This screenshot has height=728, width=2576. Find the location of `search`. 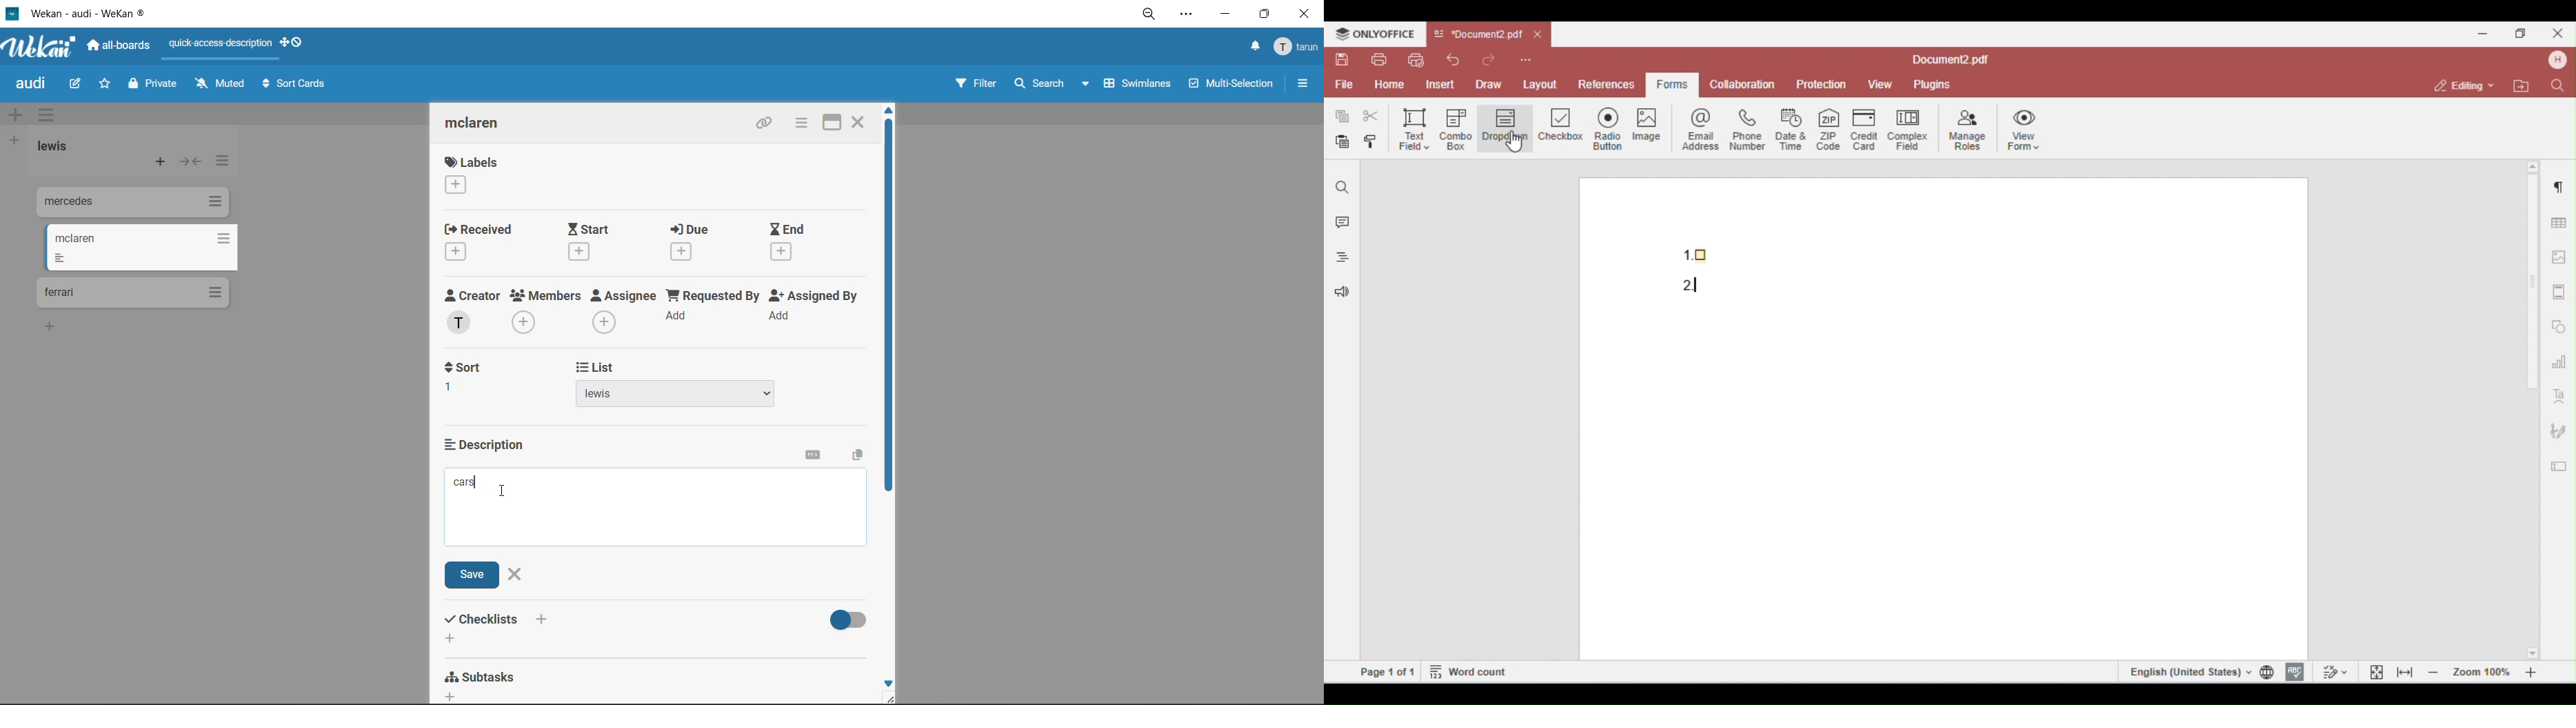

search is located at coordinates (1054, 84).